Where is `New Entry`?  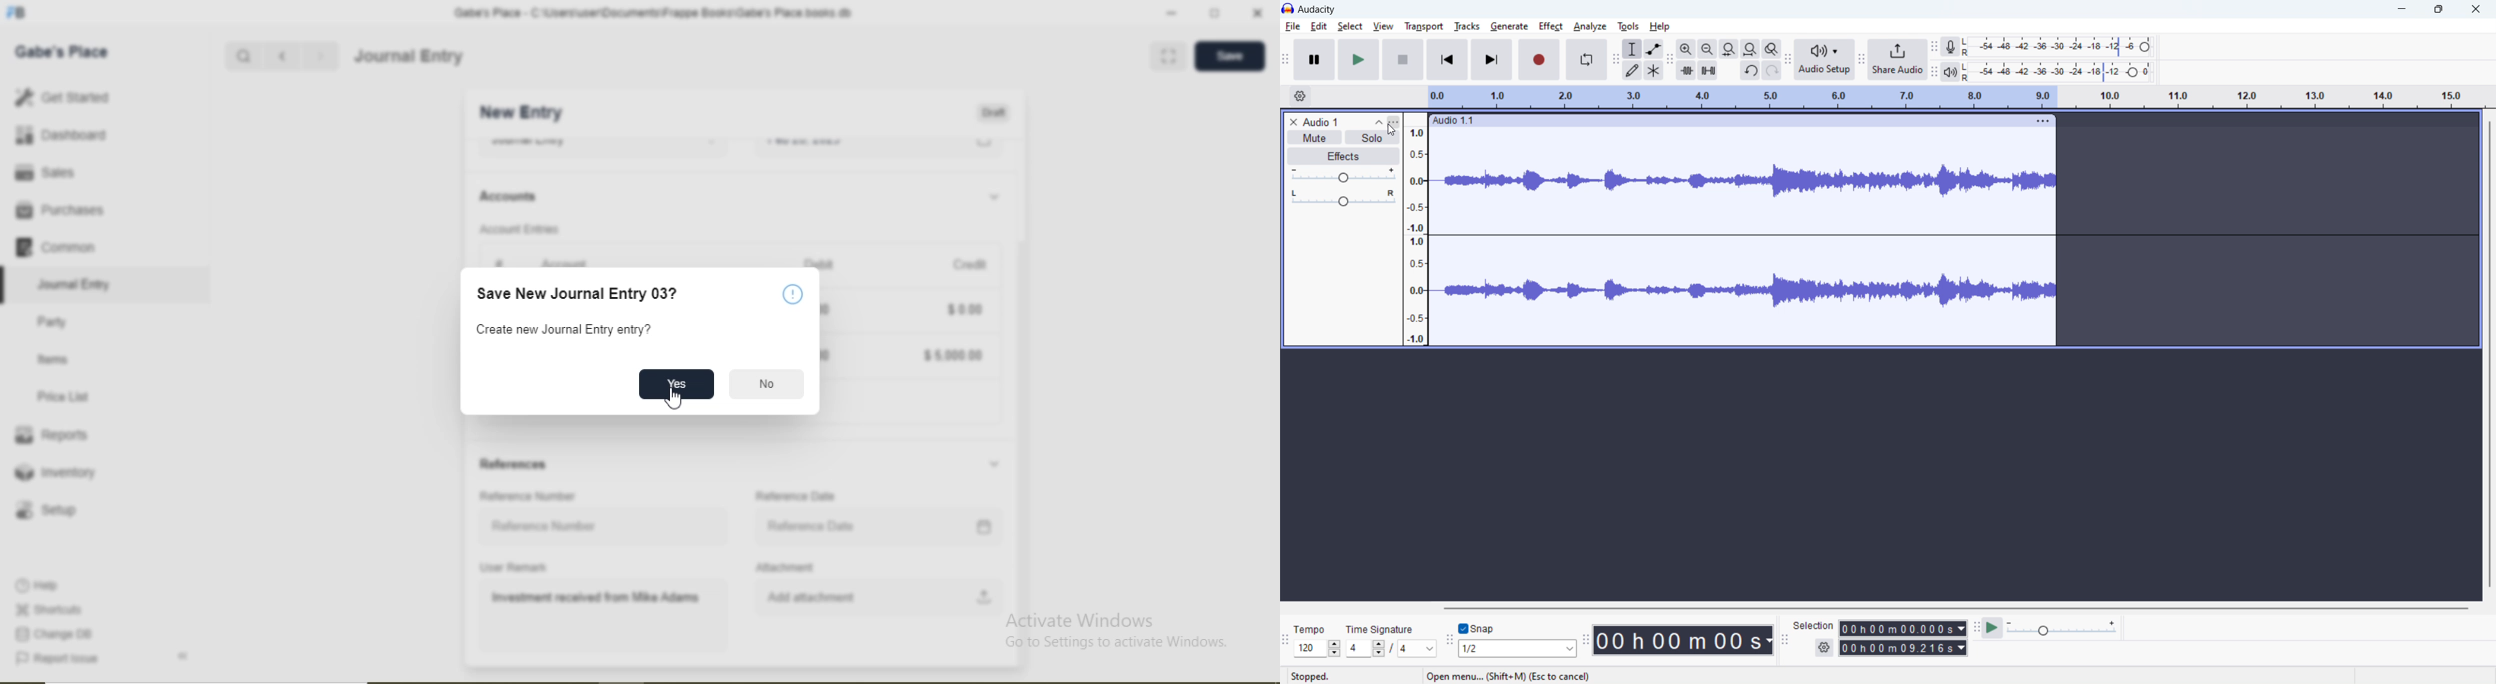
New Entry is located at coordinates (520, 113).